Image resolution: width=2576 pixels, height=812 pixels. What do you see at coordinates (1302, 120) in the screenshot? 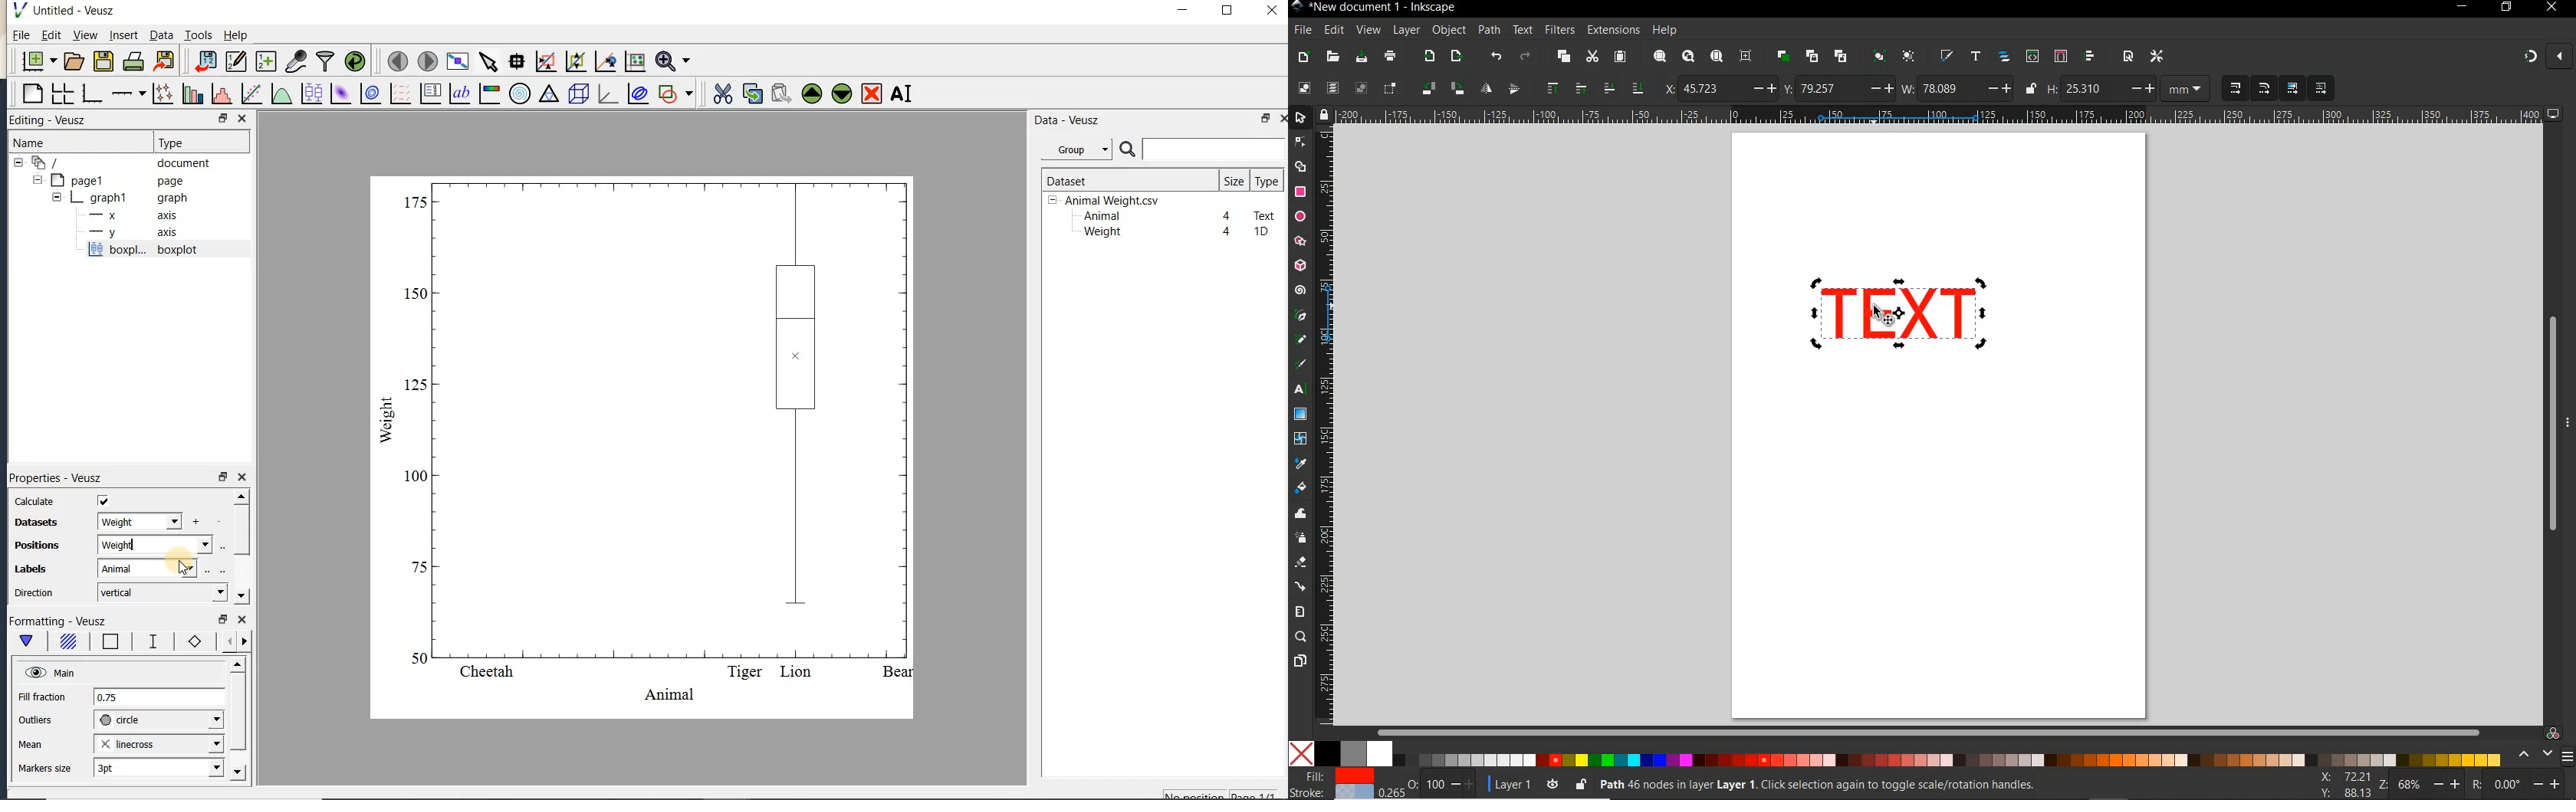
I see `SELECTOR TOOL` at bounding box center [1302, 120].